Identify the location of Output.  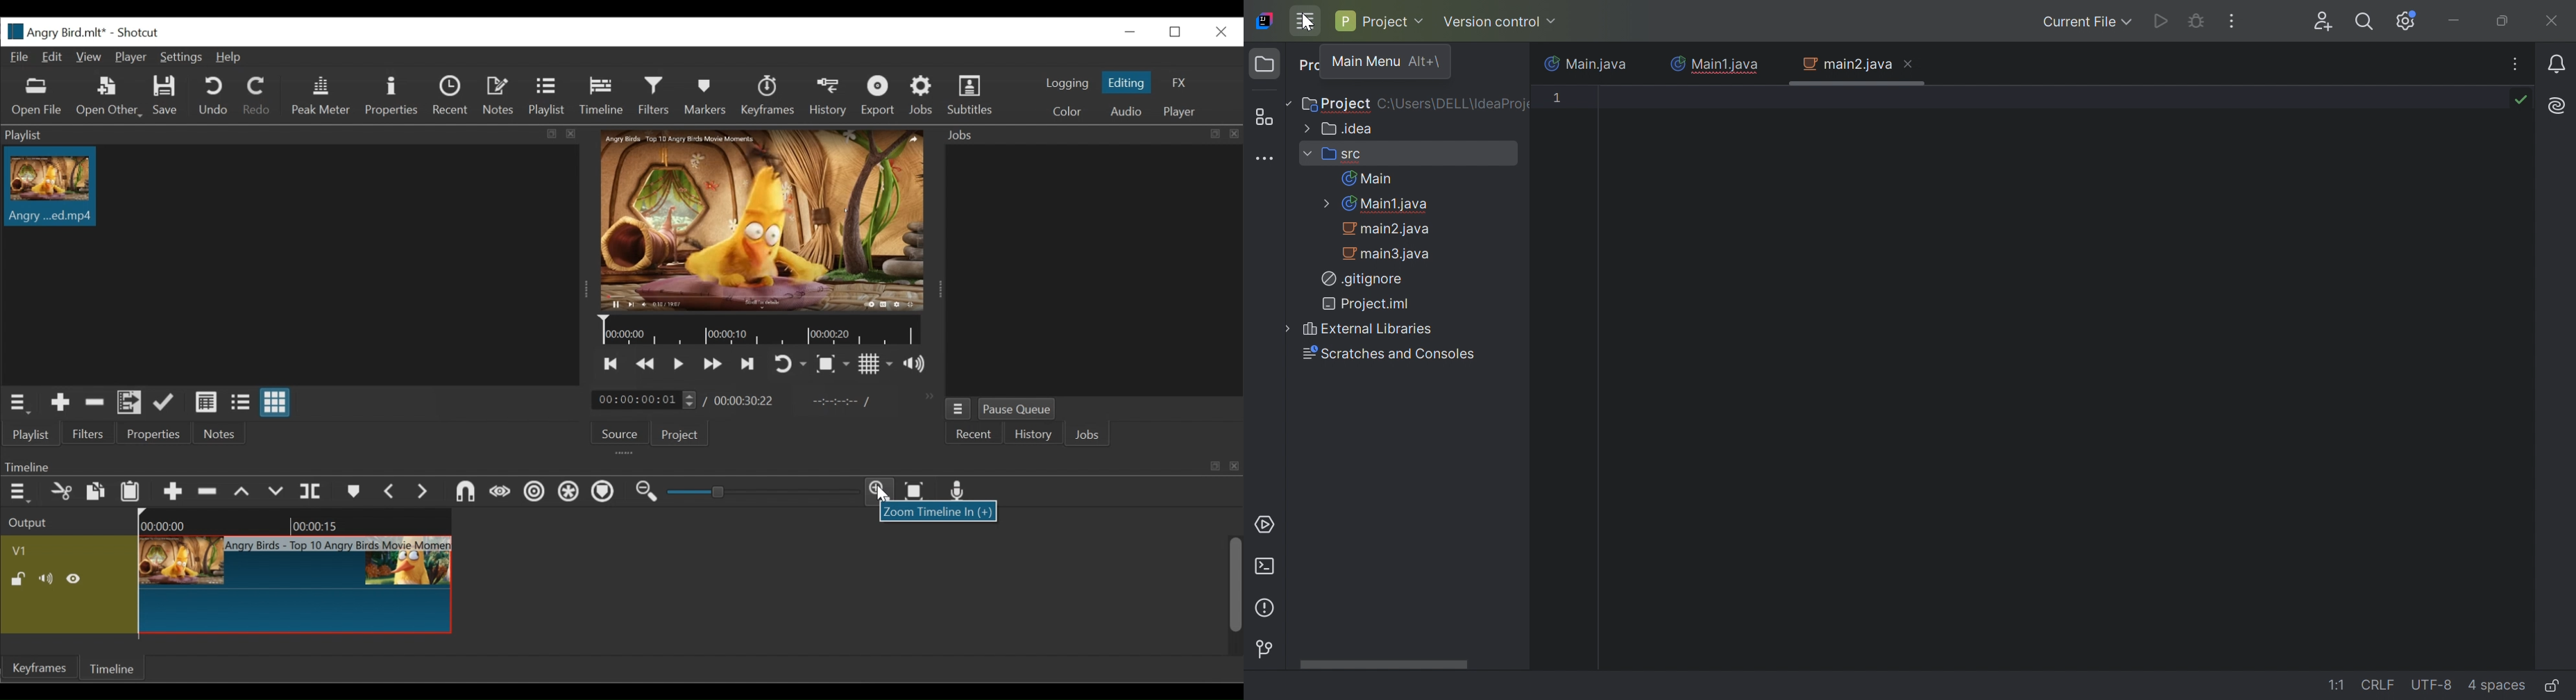
(28, 522).